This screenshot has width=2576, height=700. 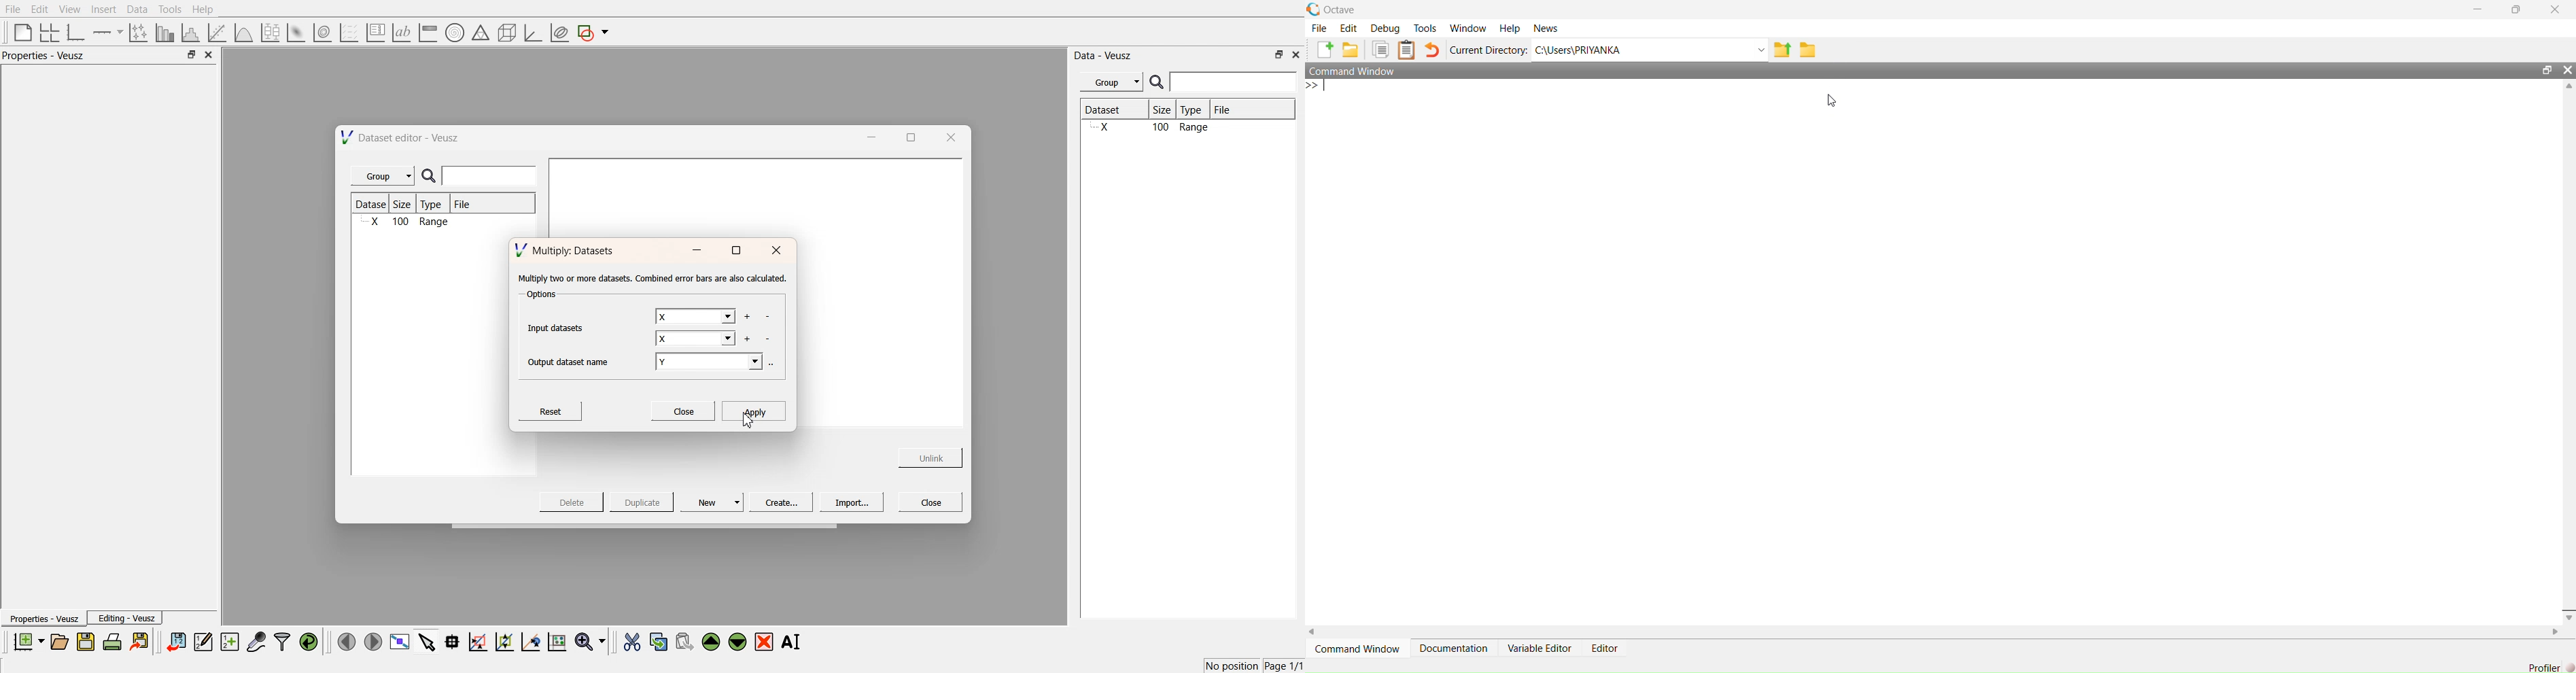 I want to click on Undo, so click(x=1433, y=50).